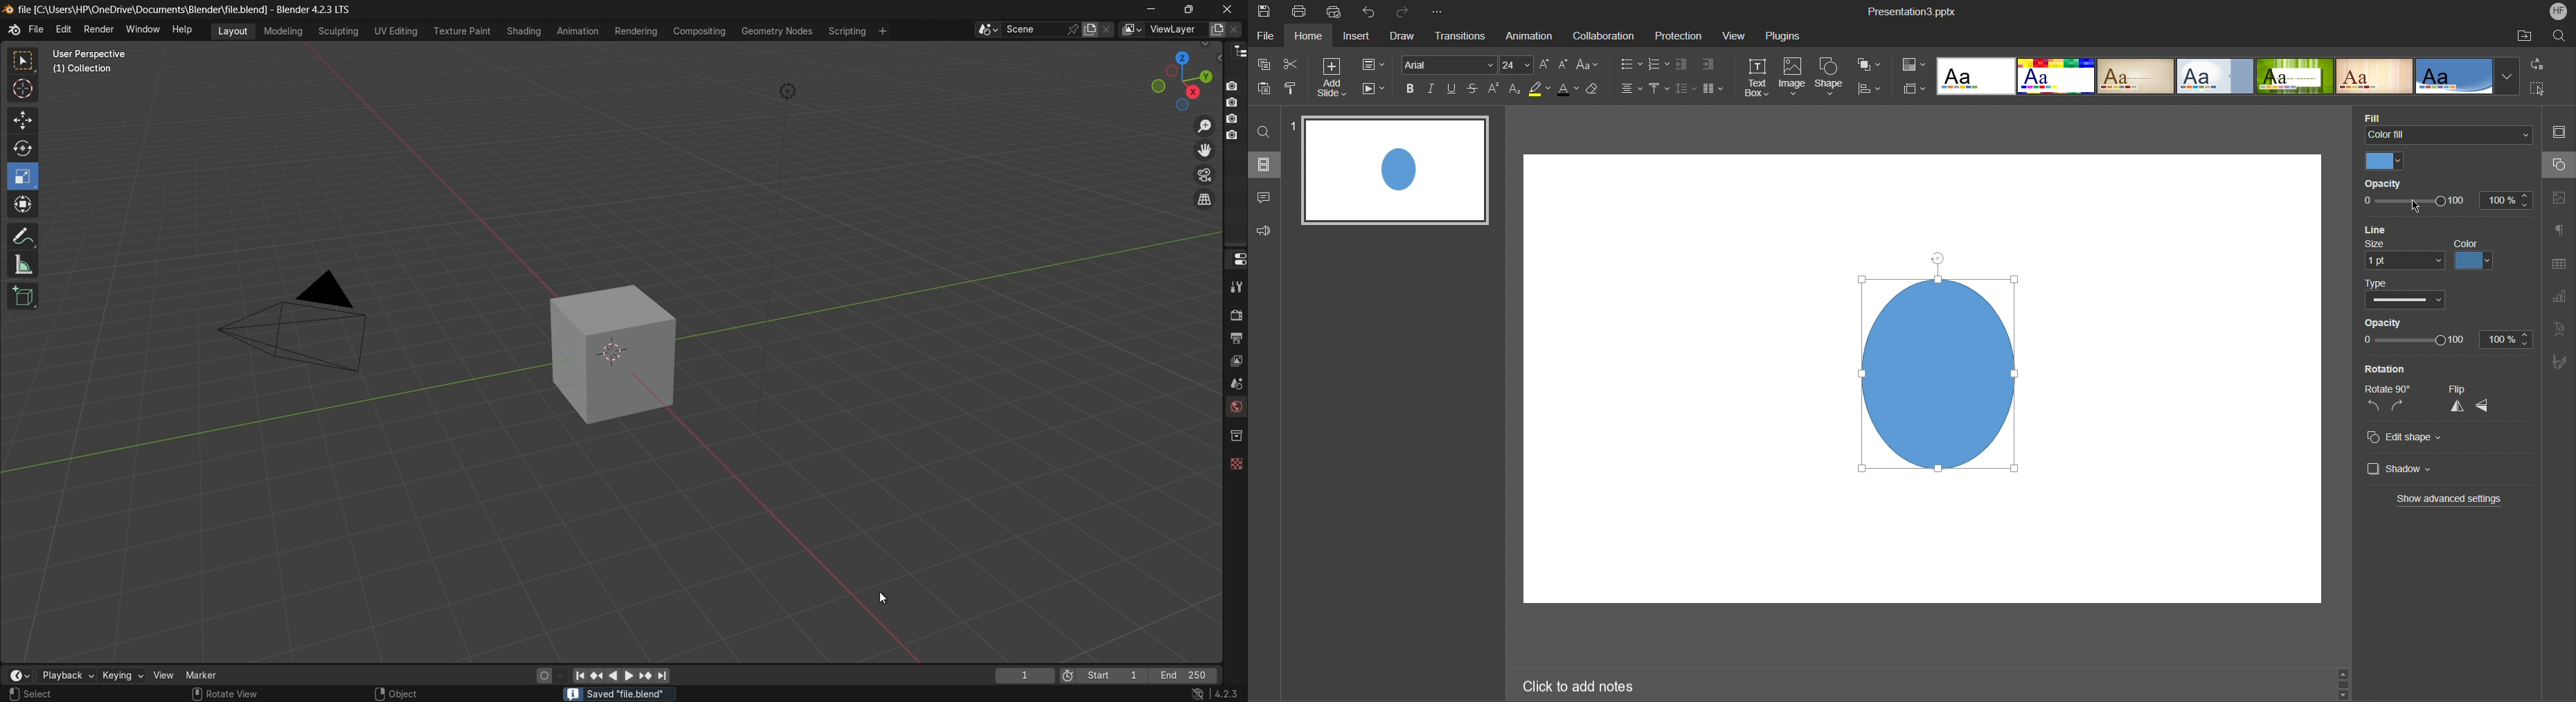 This screenshot has height=728, width=2576. I want to click on C:\User:\\HP\Onedrive\Documents\Blender, so click(160, 10).